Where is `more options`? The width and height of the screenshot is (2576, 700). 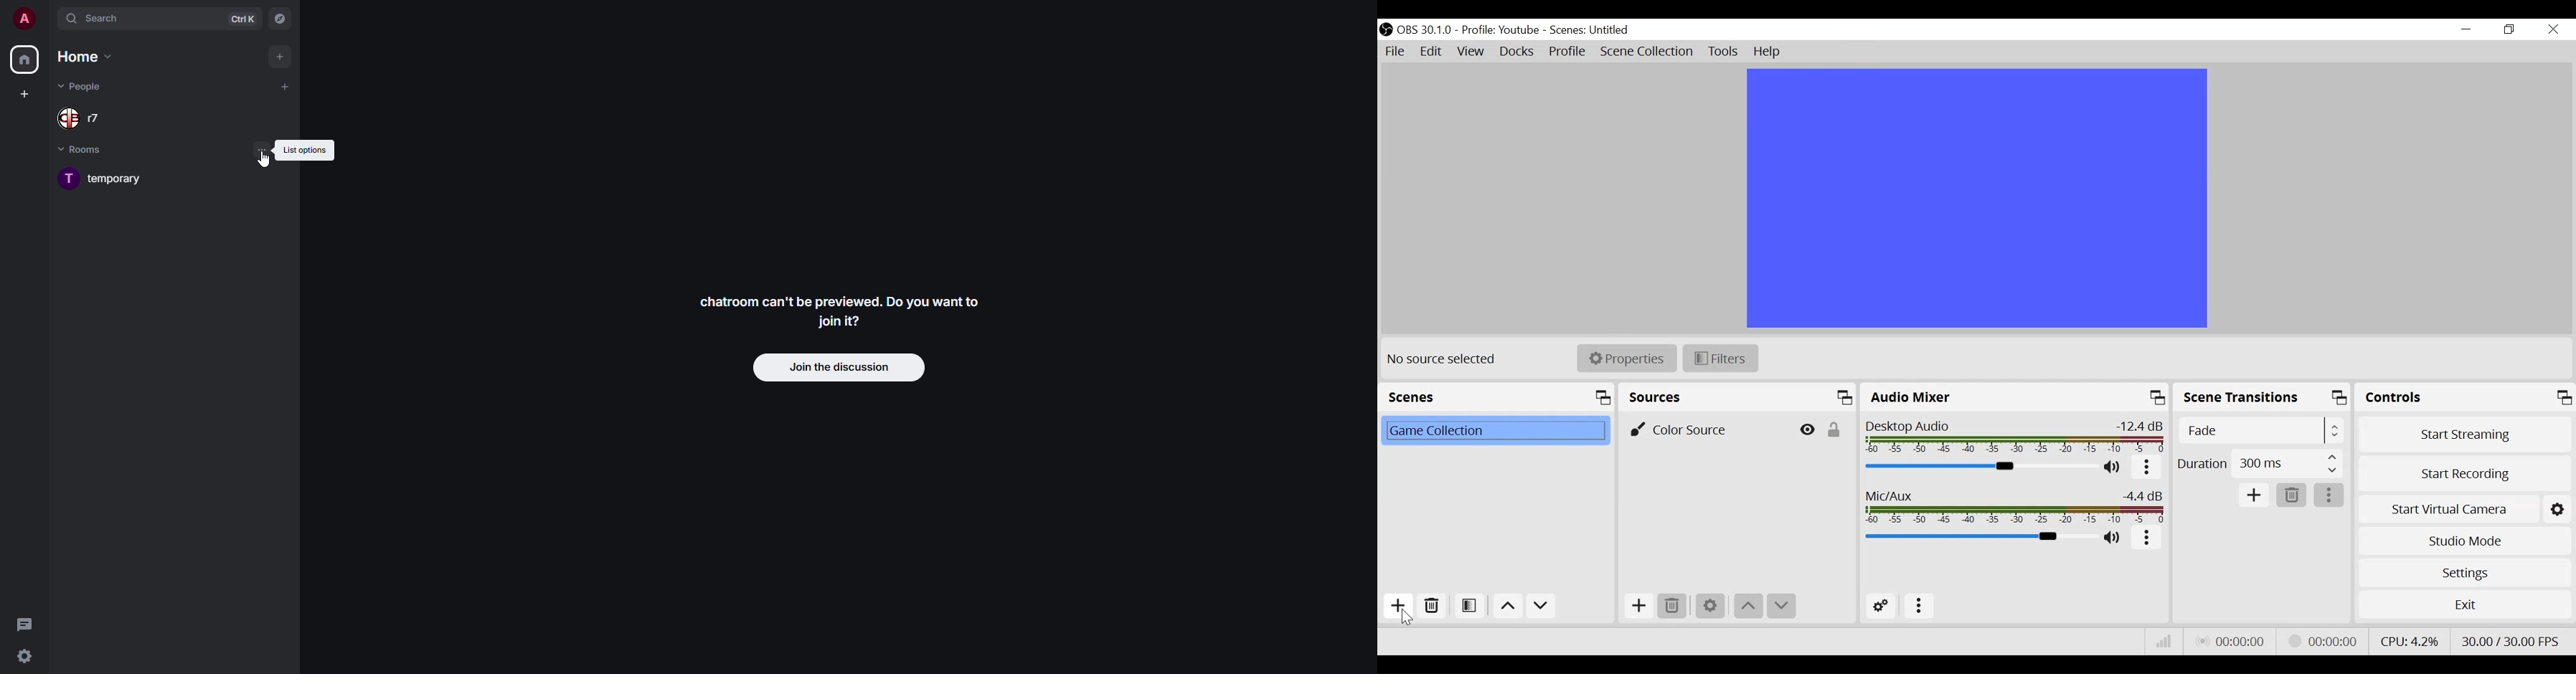 more options is located at coordinates (1920, 606).